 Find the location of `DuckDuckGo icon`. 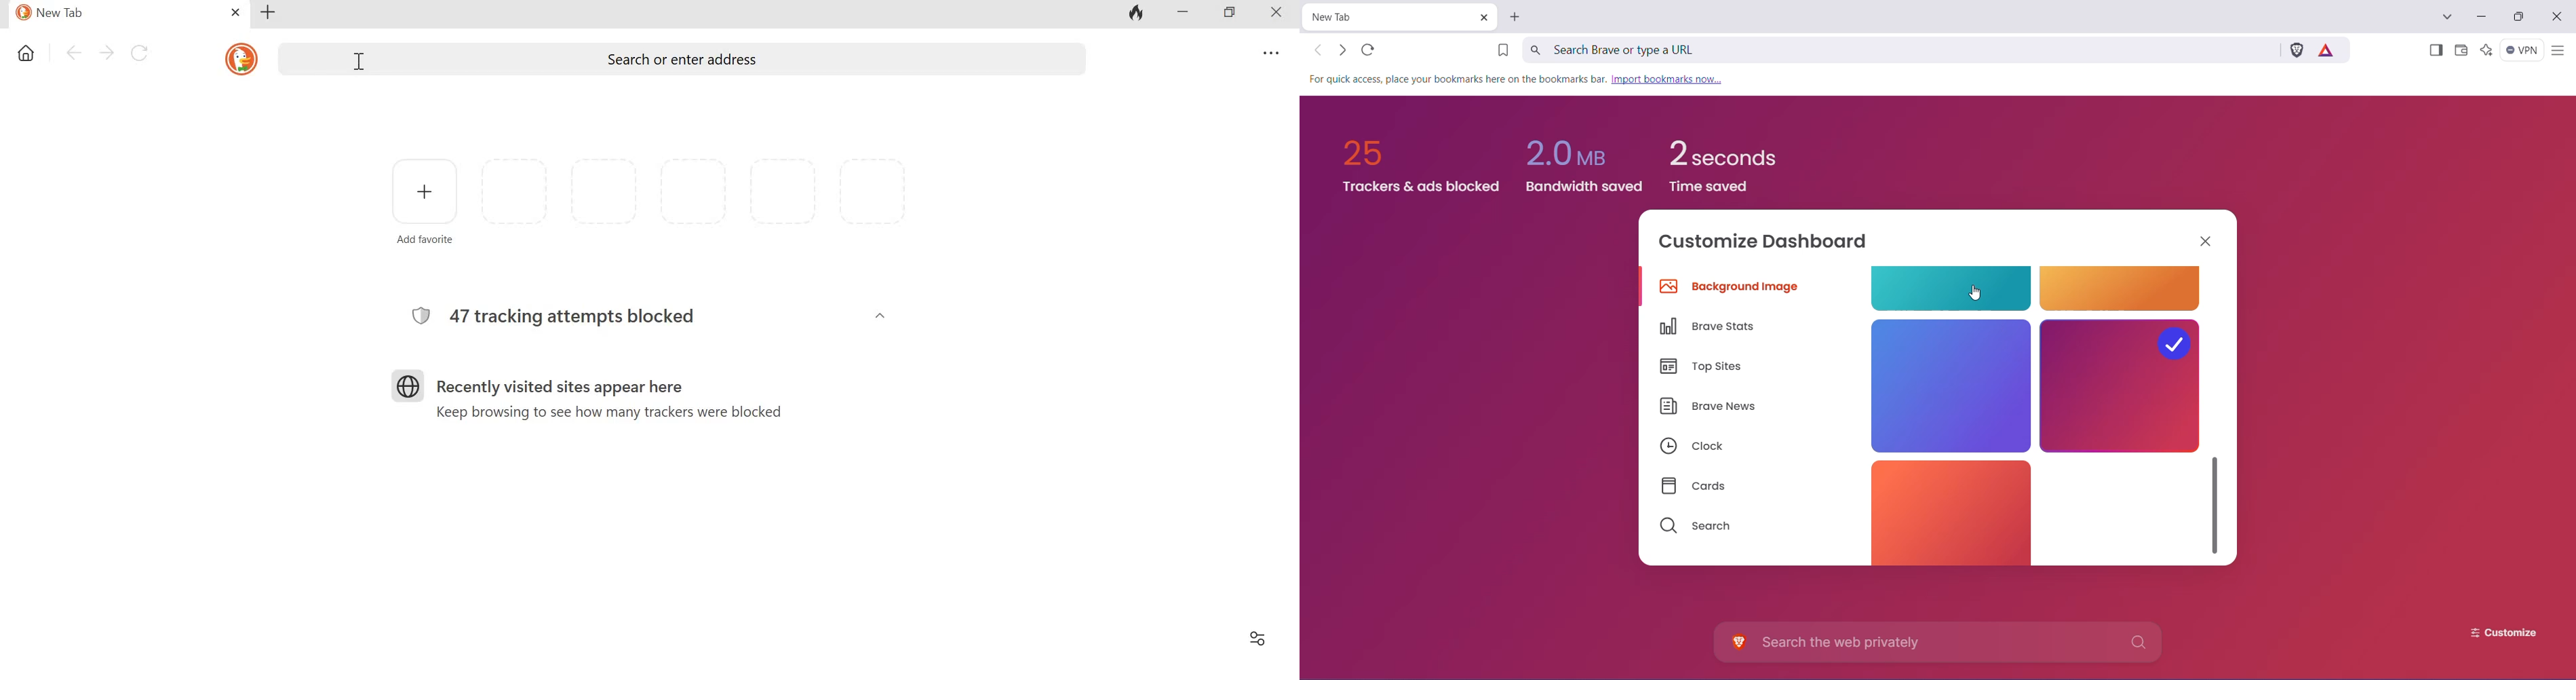

DuckDuckGo icon is located at coordinates (241, 60).